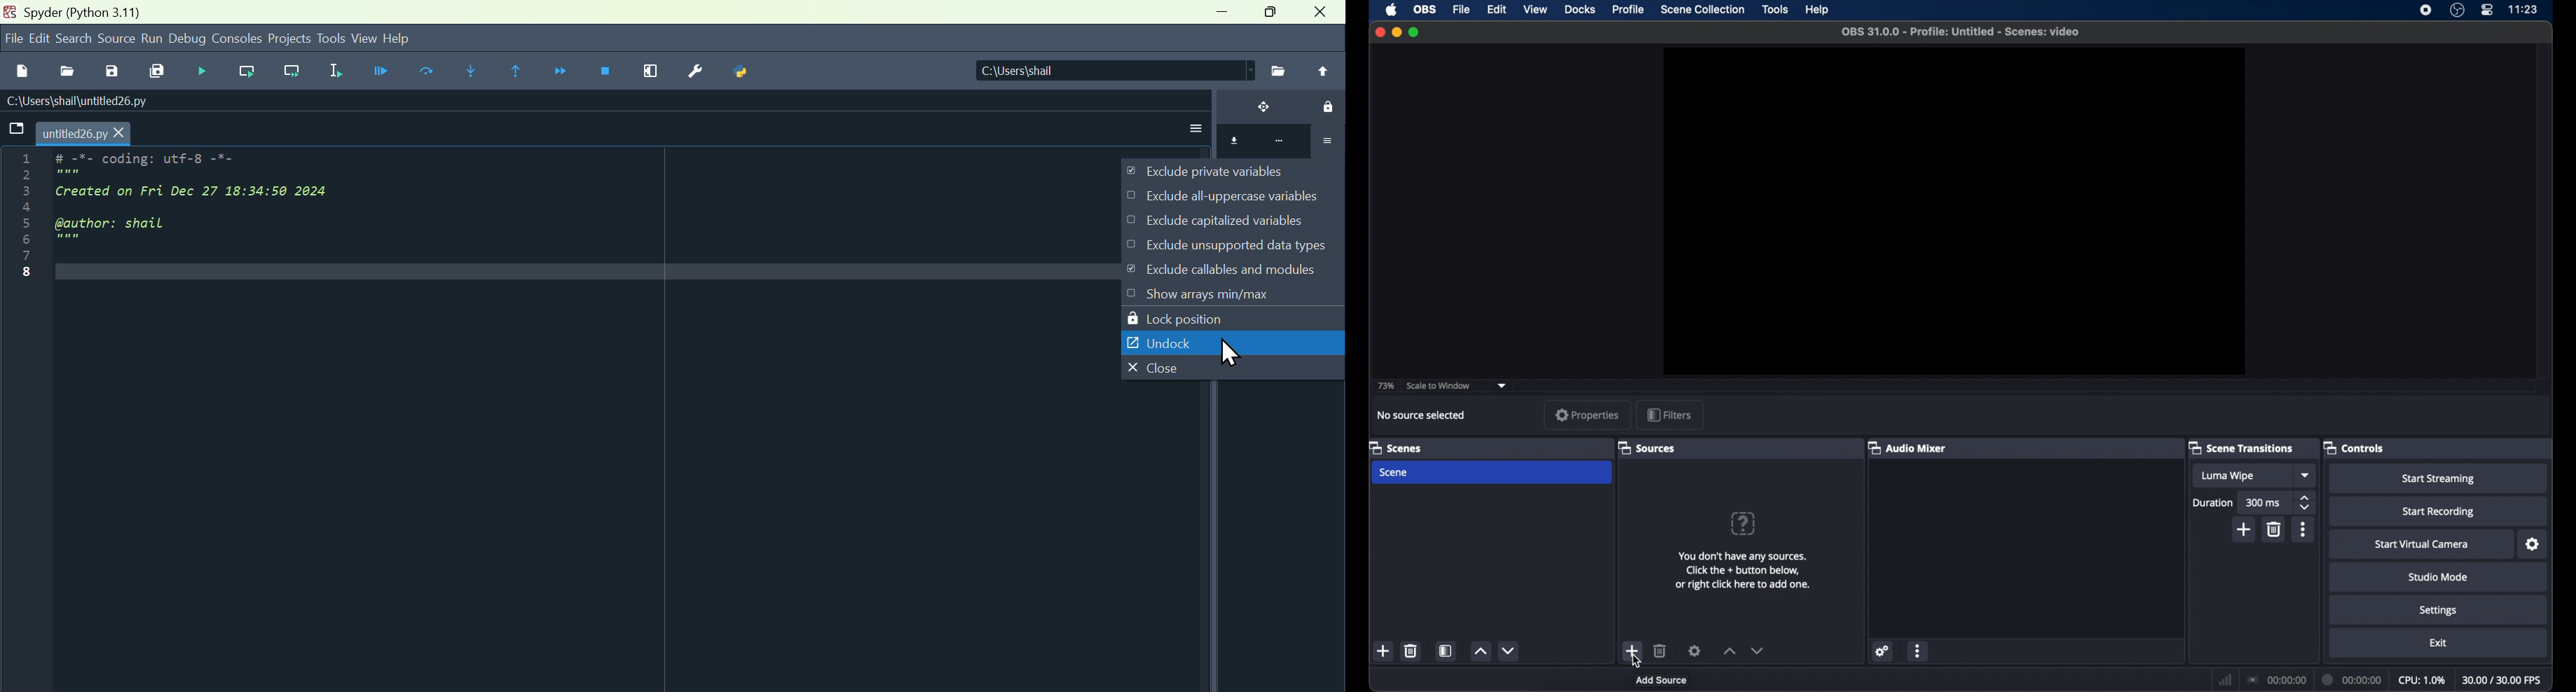 The width and height of the screenshot is (2576, 700). I want to click on run line, so click(243, 71).